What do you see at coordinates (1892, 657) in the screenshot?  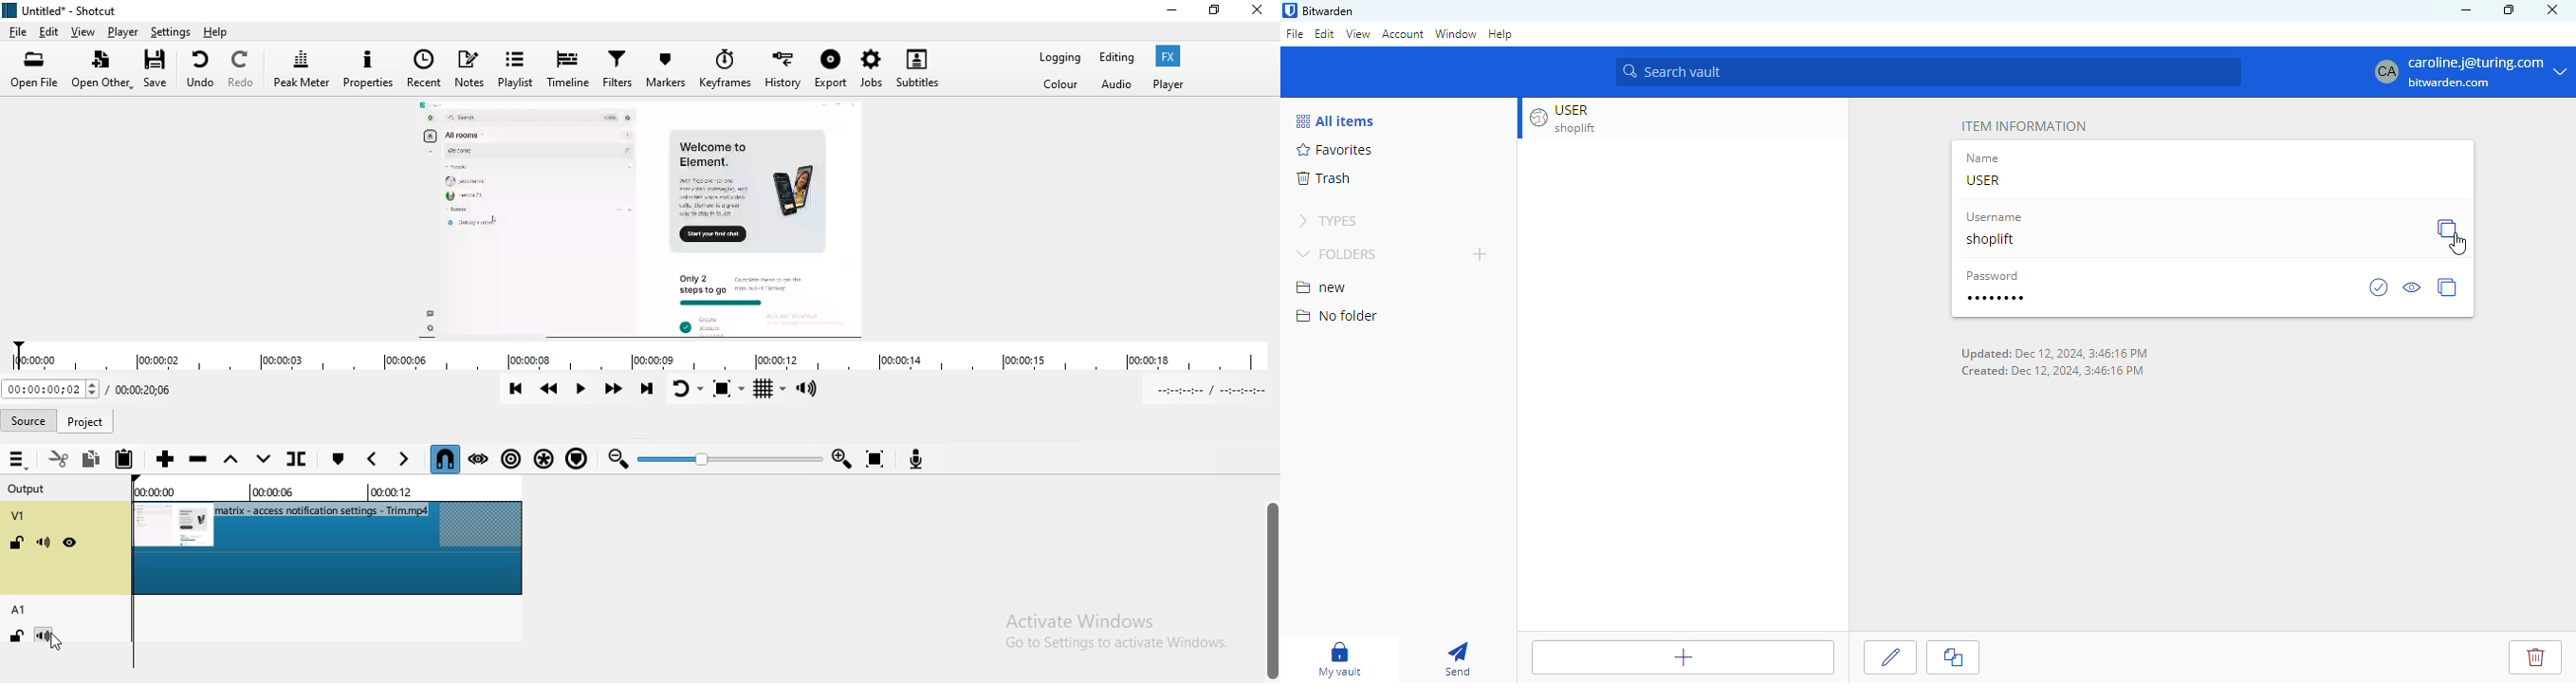 I see `edit` at bounding box center [1892, 657].